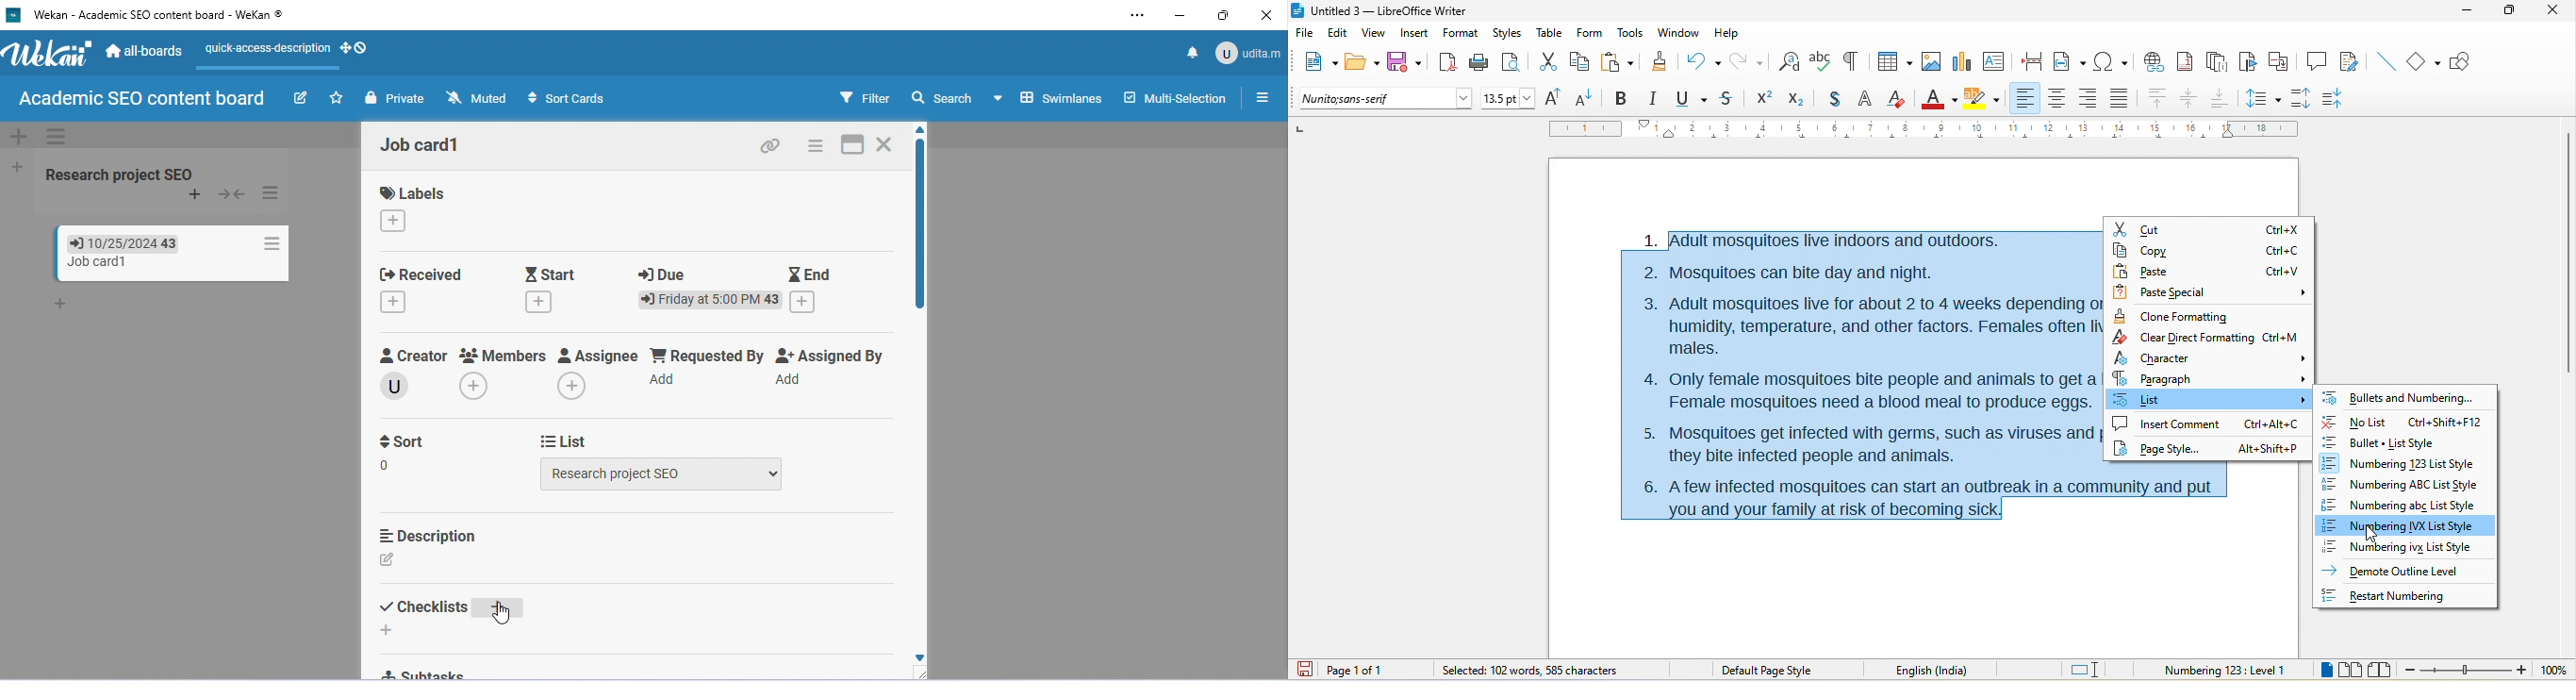 The width and height of the screenshot is (2576, 700). I want to click on page style, so click(2207, 453).